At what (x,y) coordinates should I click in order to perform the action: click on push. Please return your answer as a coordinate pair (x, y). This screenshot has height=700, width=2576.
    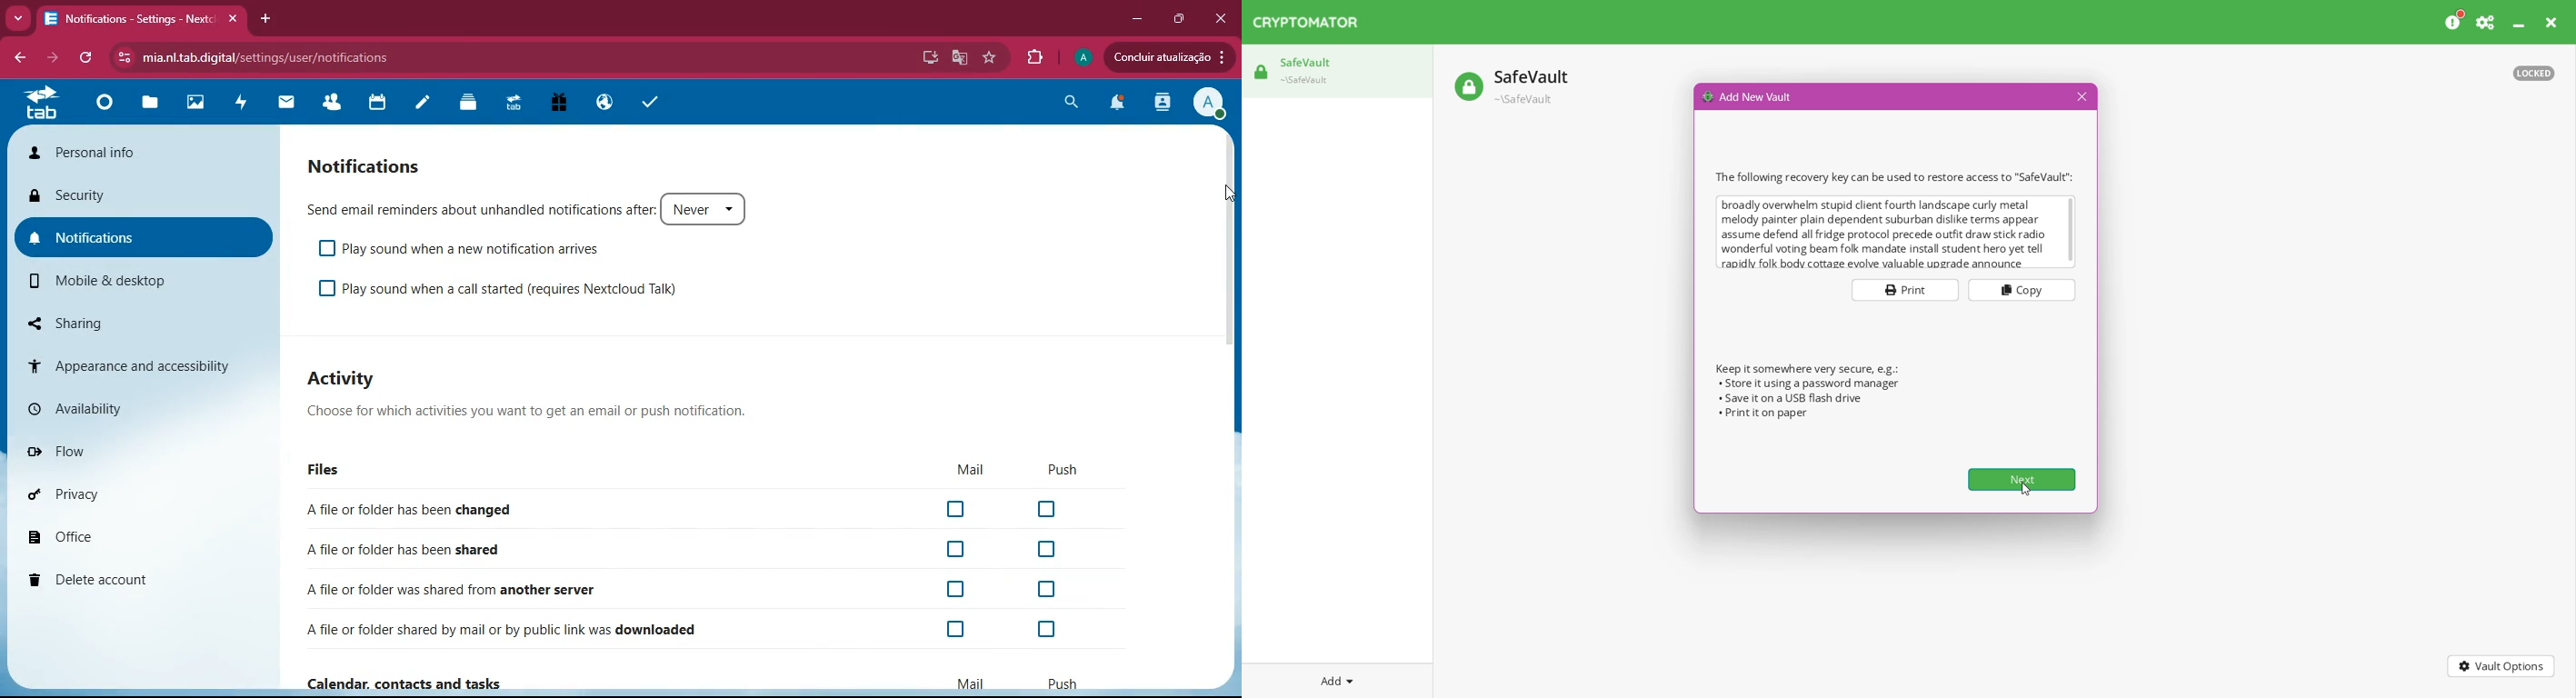
    Looking at the image, I should click on (1063, 469).